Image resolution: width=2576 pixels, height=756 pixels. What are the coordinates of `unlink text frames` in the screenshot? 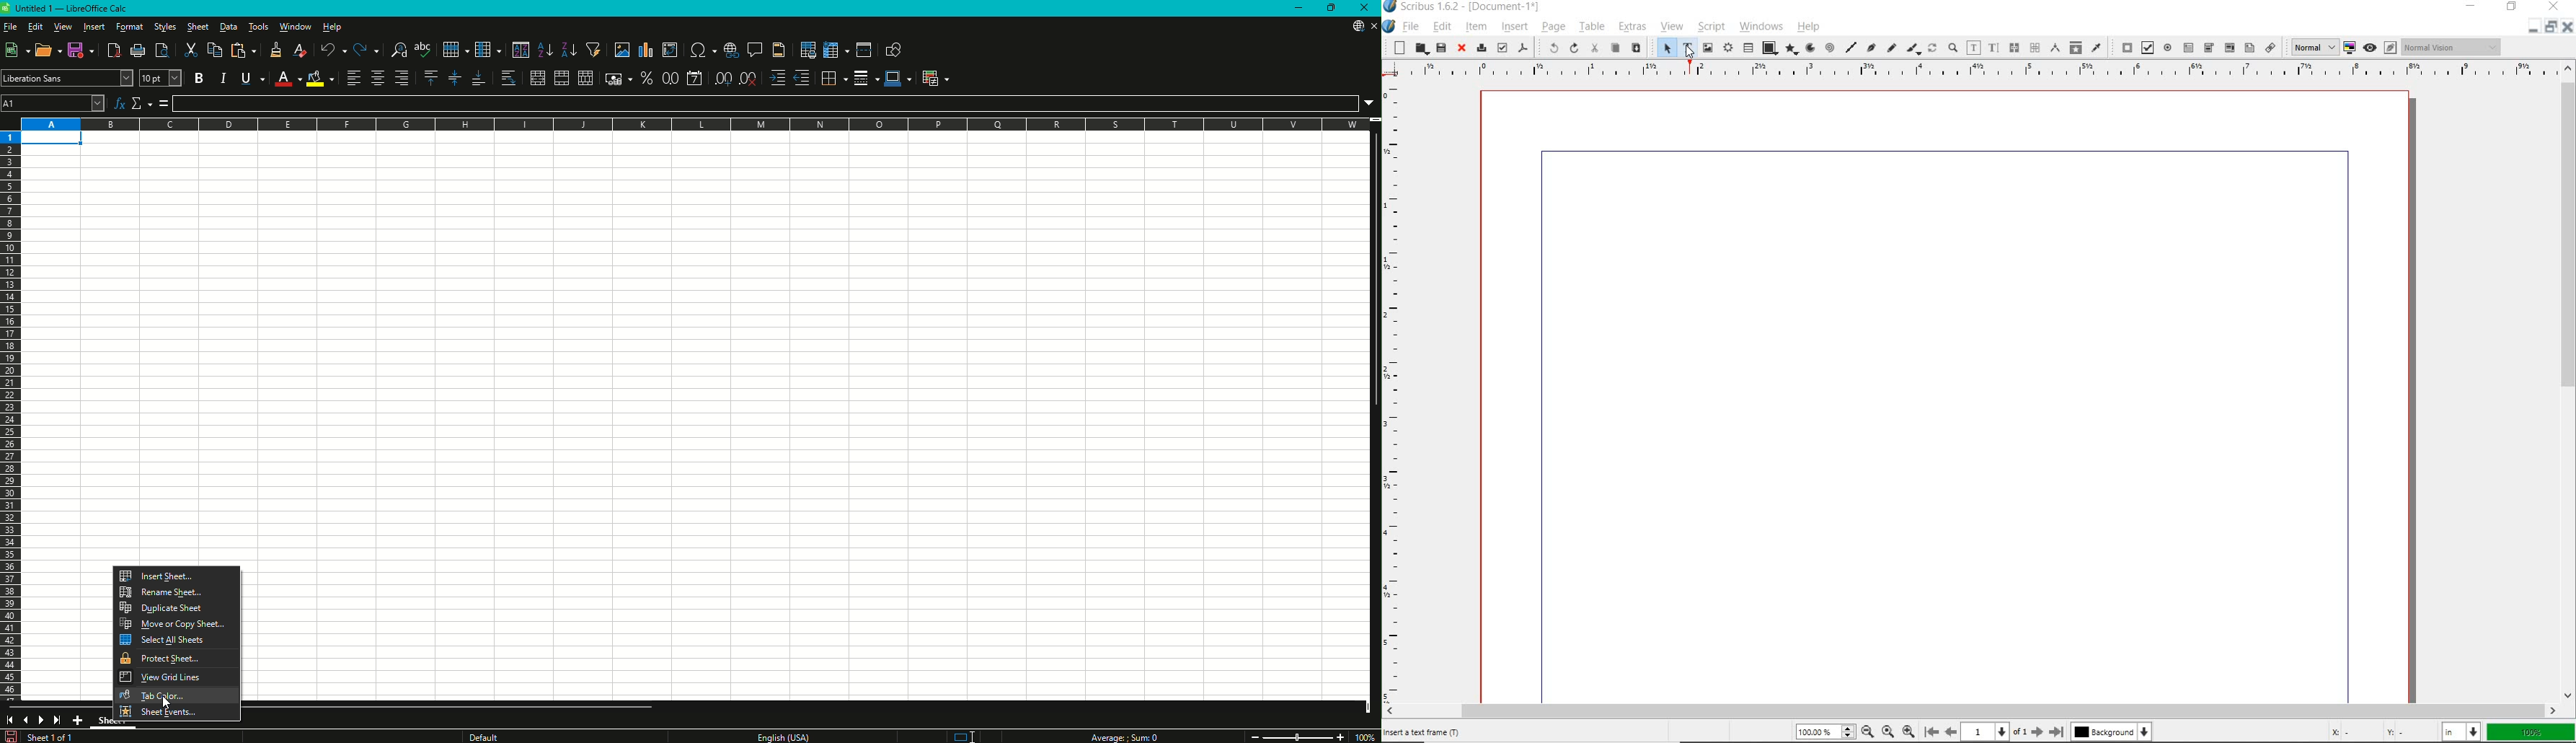 It's located at (2035, 48).